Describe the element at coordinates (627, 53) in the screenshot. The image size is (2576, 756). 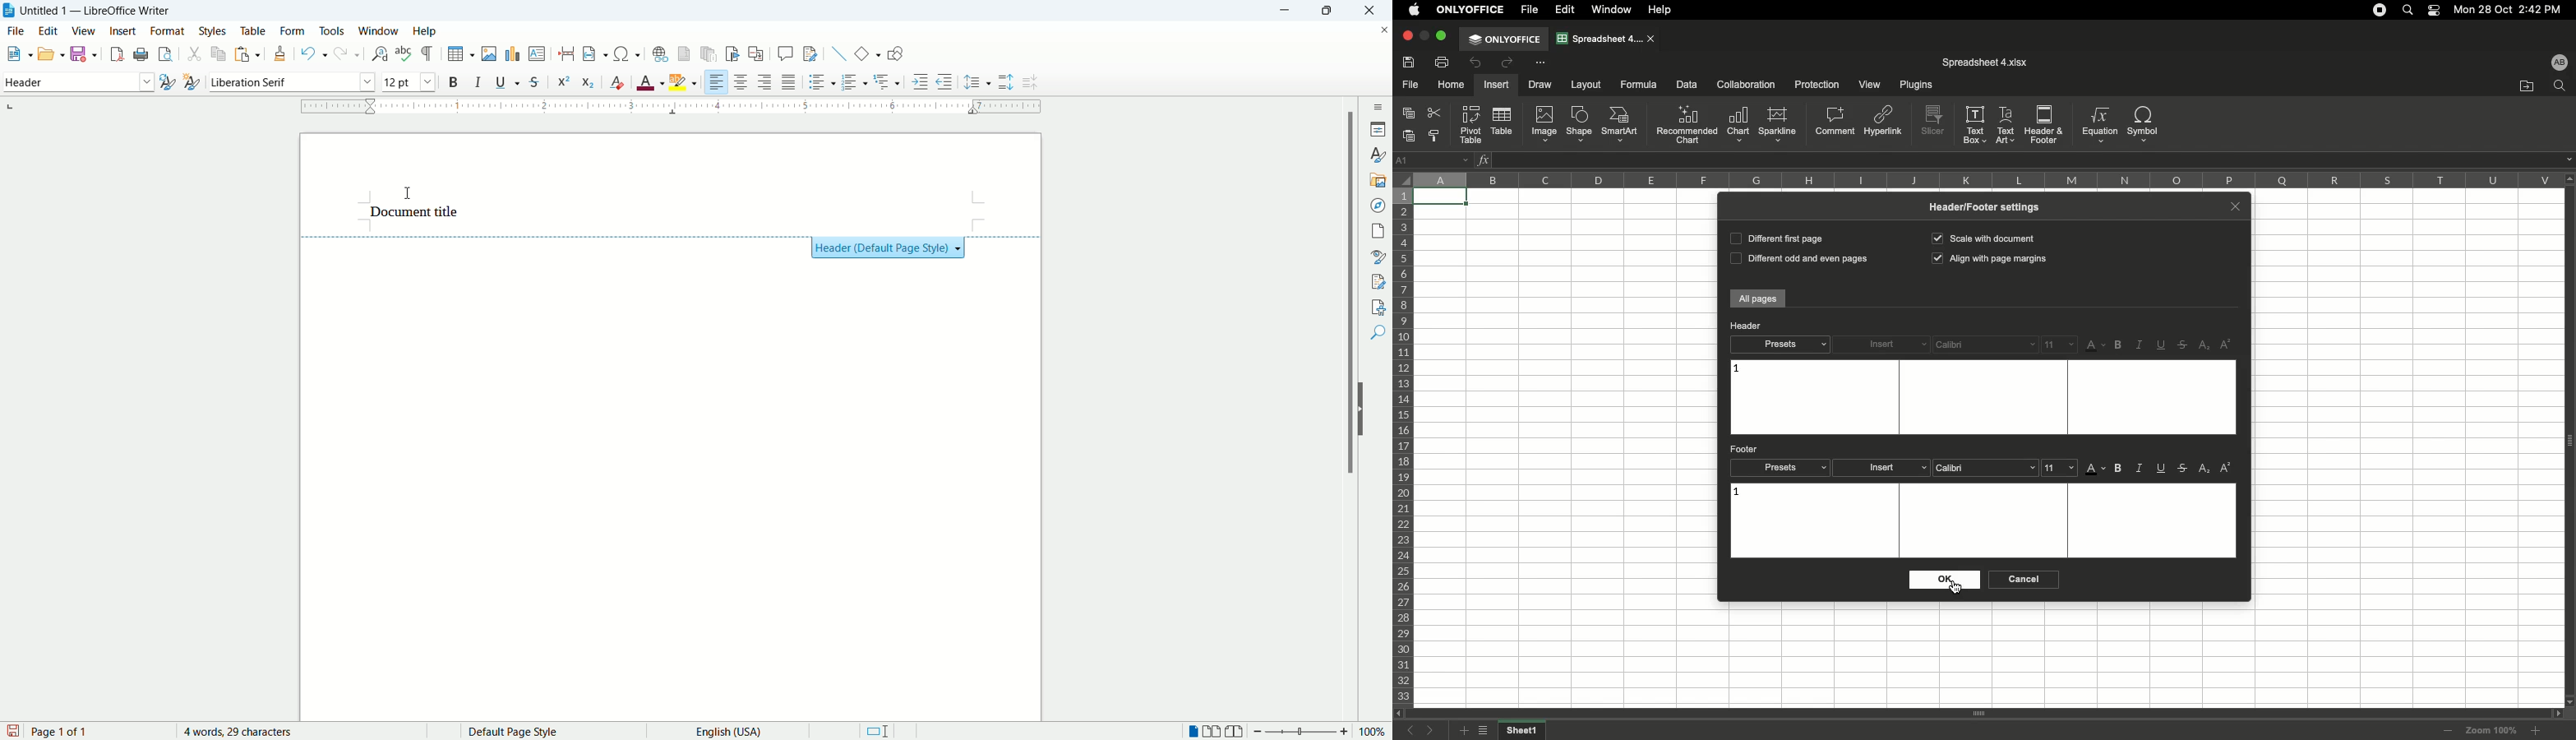
I see `insert symbol` at that location.